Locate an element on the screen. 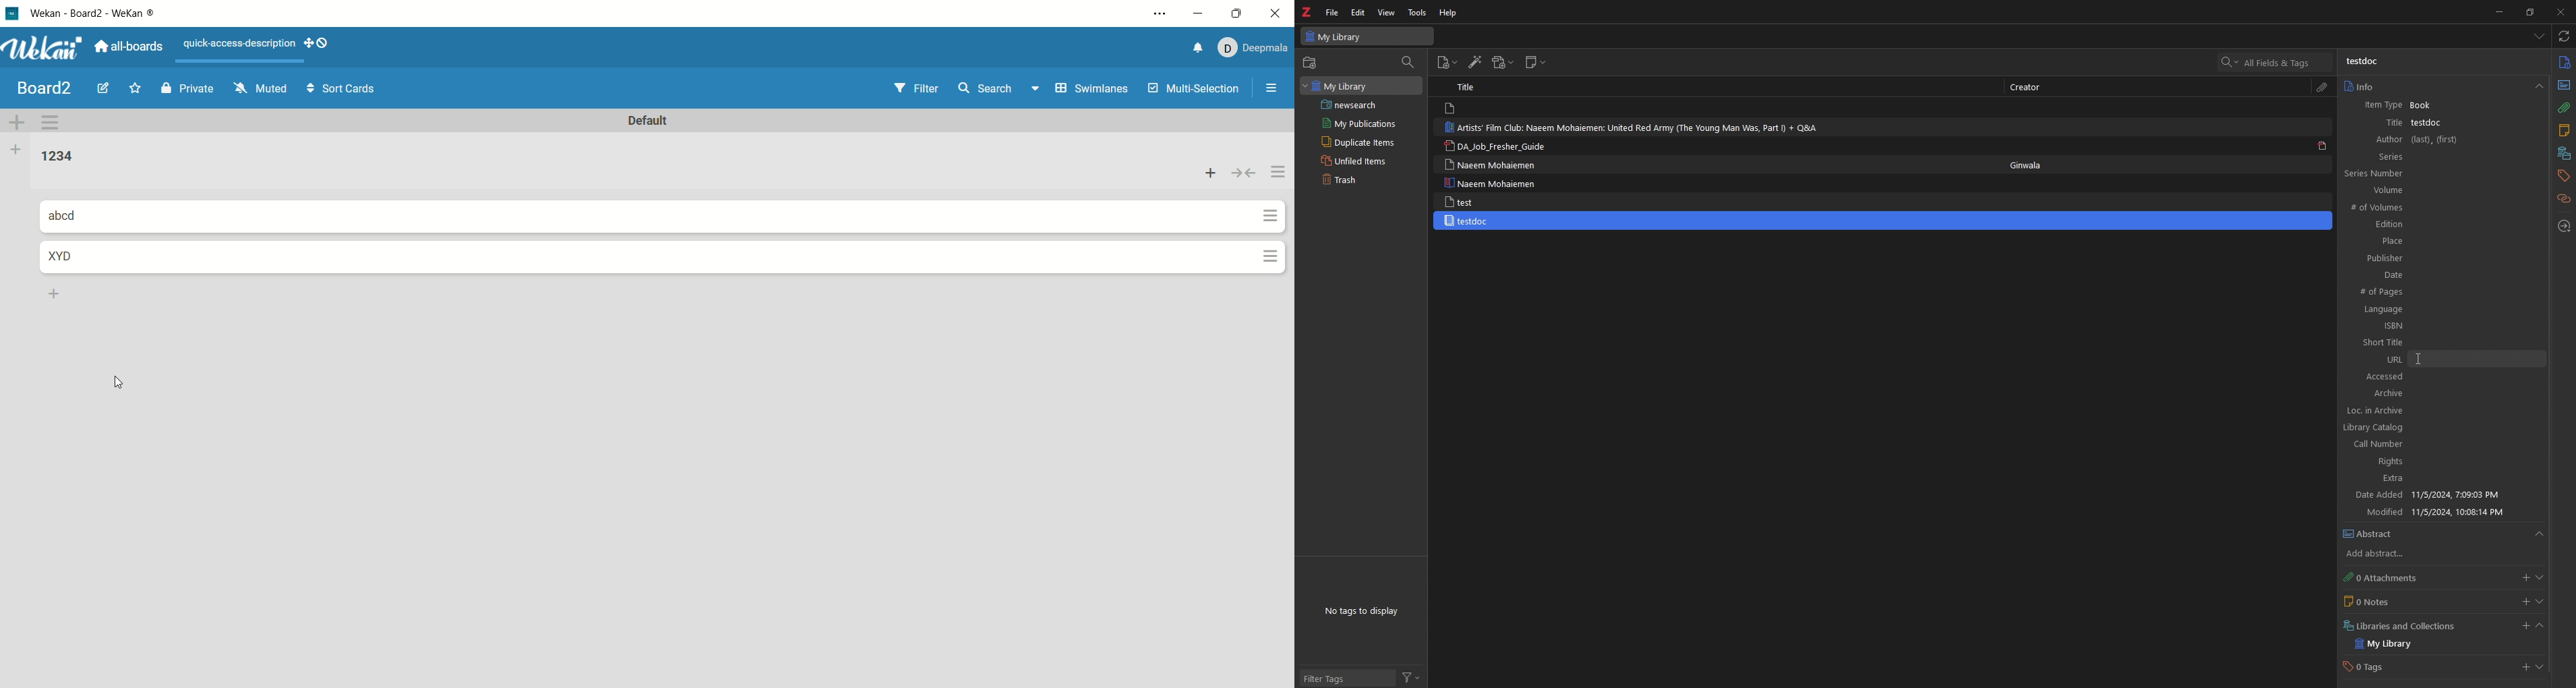 This screenshot has height=700, width=2576. Series is located at coordinates (2418, 156).